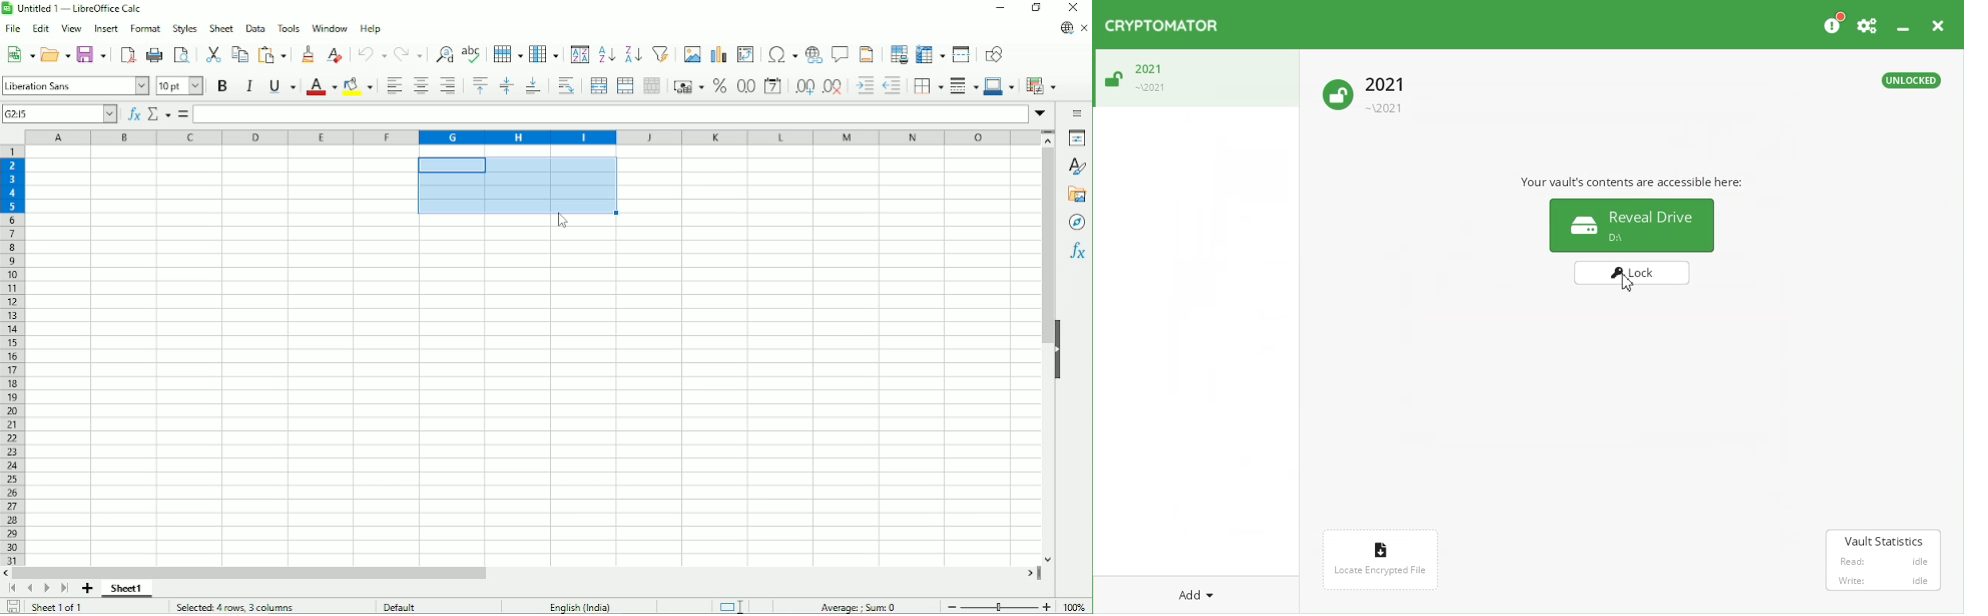 The image size is (1988, 616). What do you see at coordinates (599, 87) in the screenshot?
I see `Merge and center` at bounding box center [599, 87].